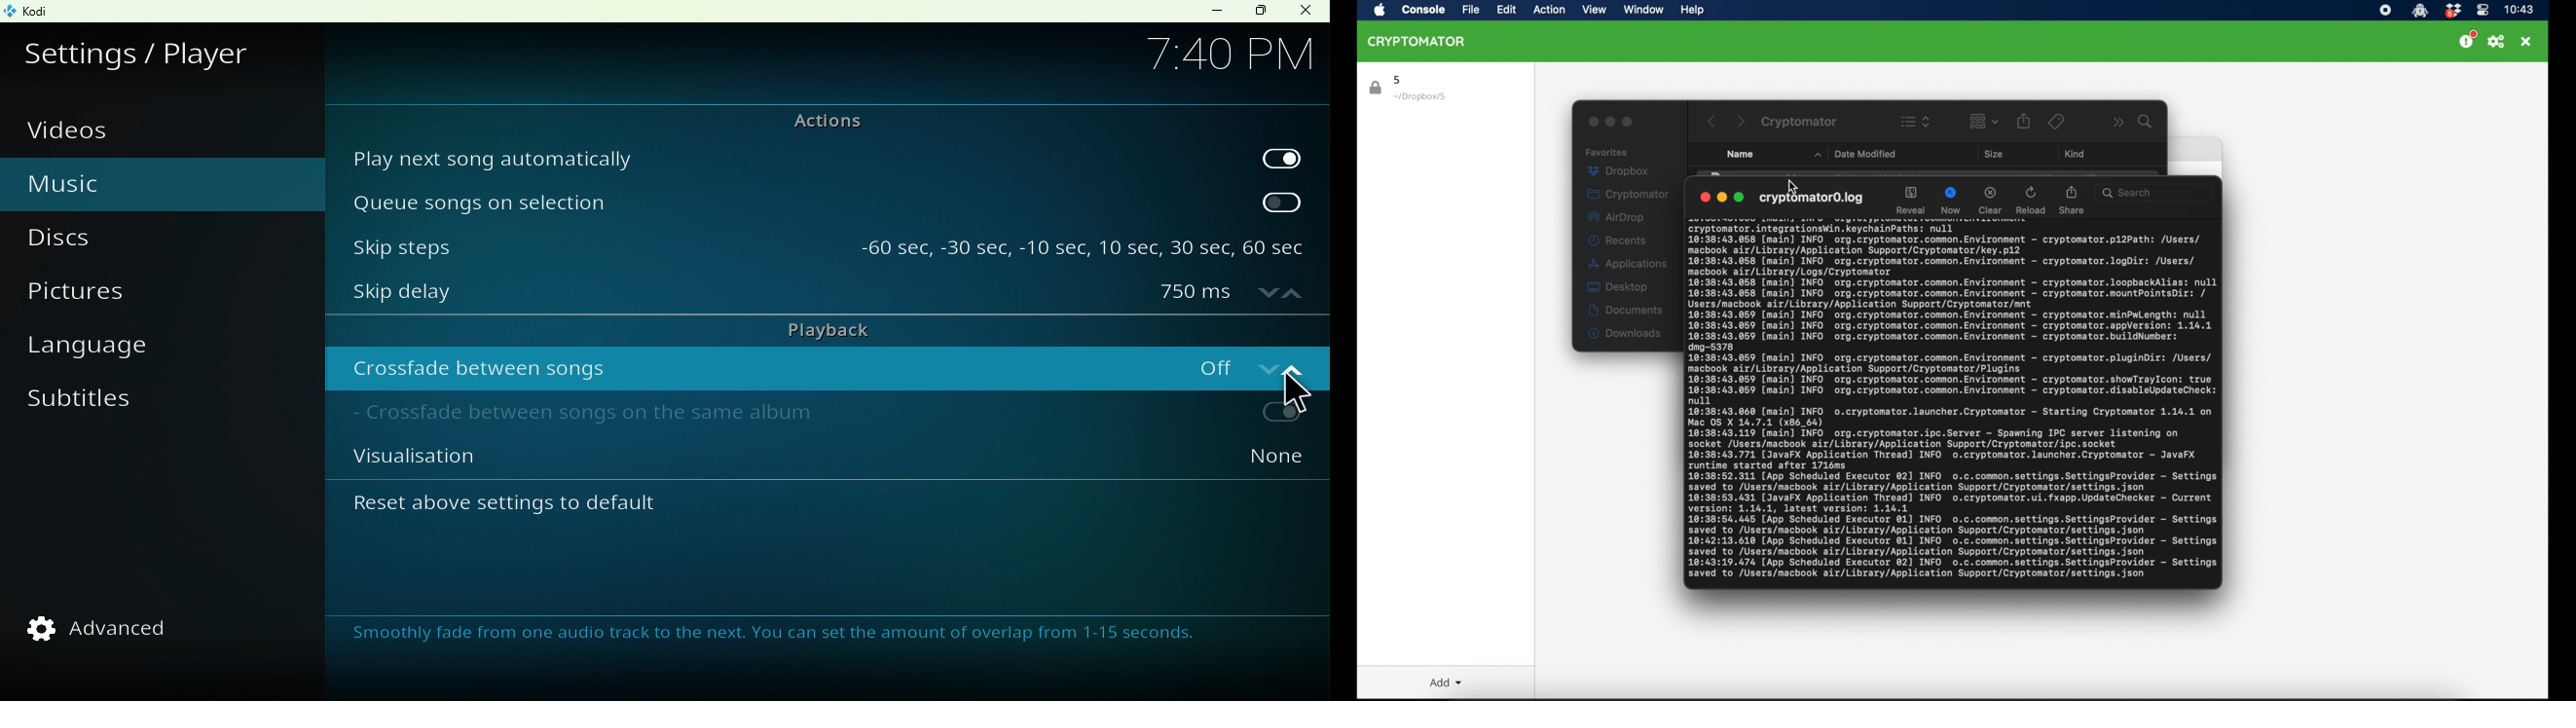 Image resolution: width=2576 pixels, height=728 pixels. Describe the element at coordinates (741, 417) in the screenshot. I see `Crossfade between songs on the same album` at that location.